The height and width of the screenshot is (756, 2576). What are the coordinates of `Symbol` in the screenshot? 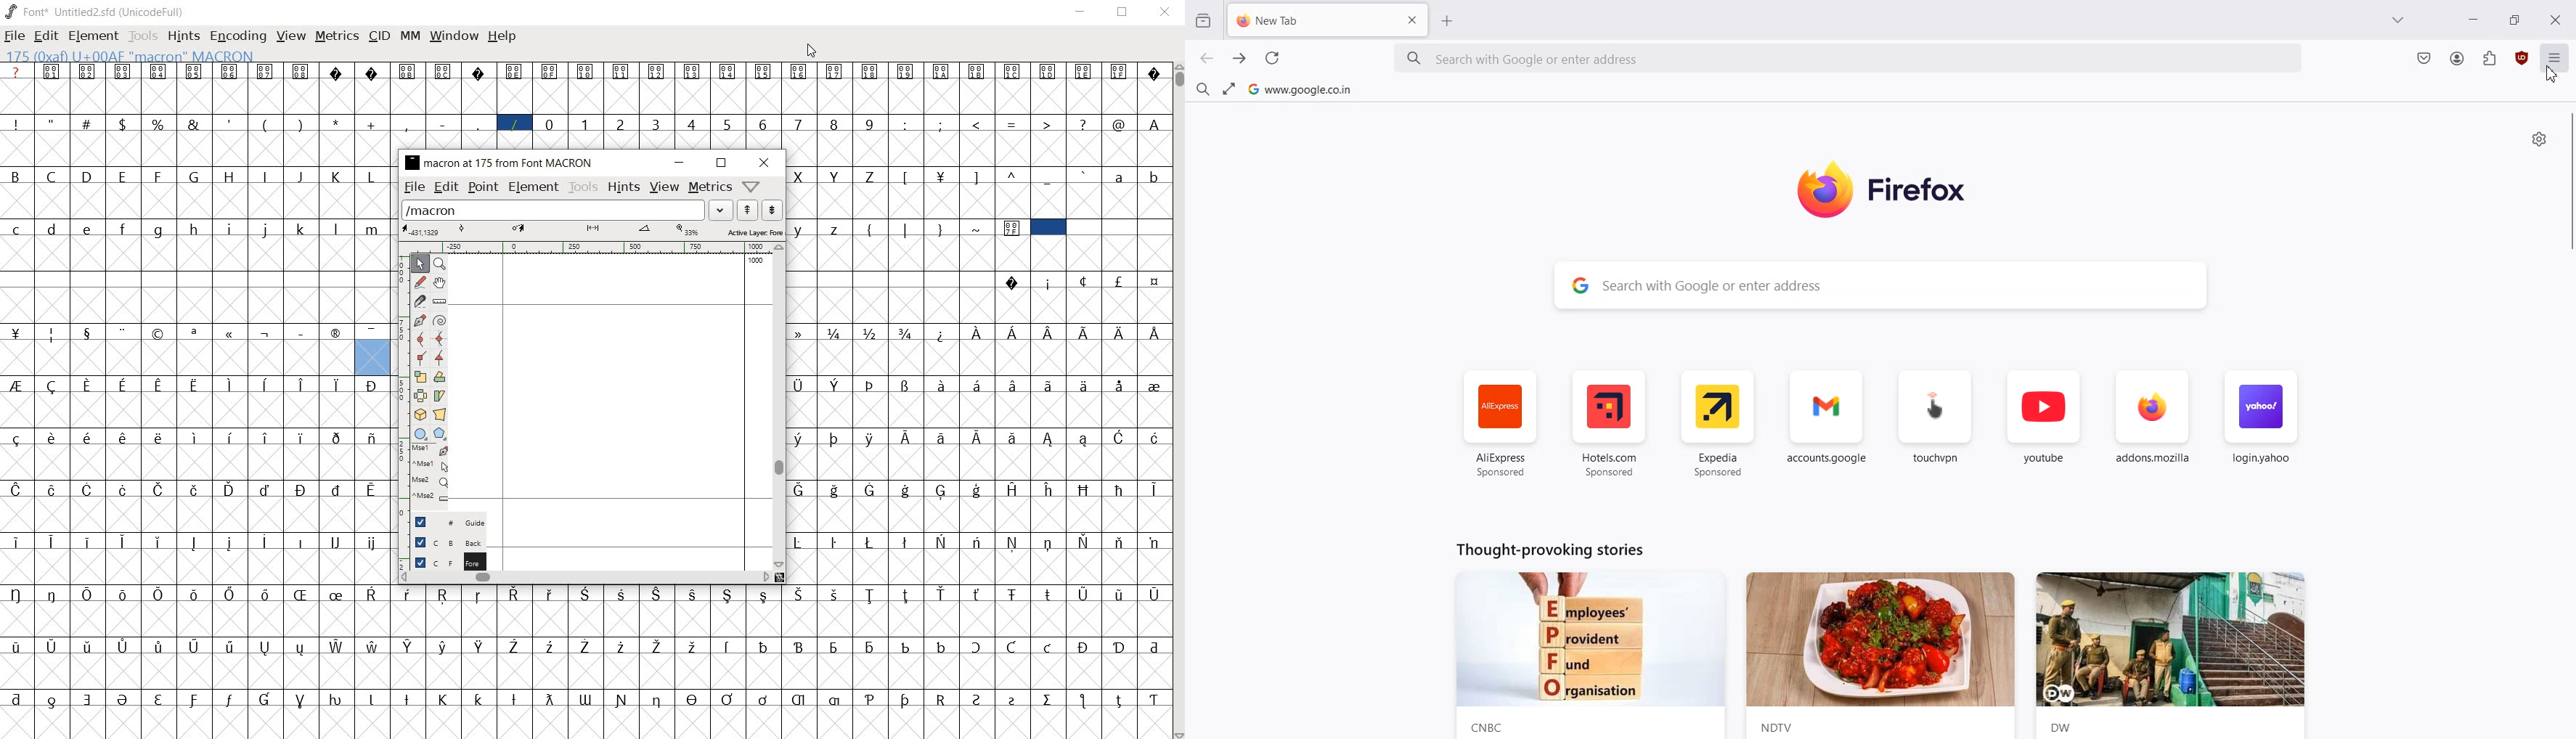 It's located at (514, 698).